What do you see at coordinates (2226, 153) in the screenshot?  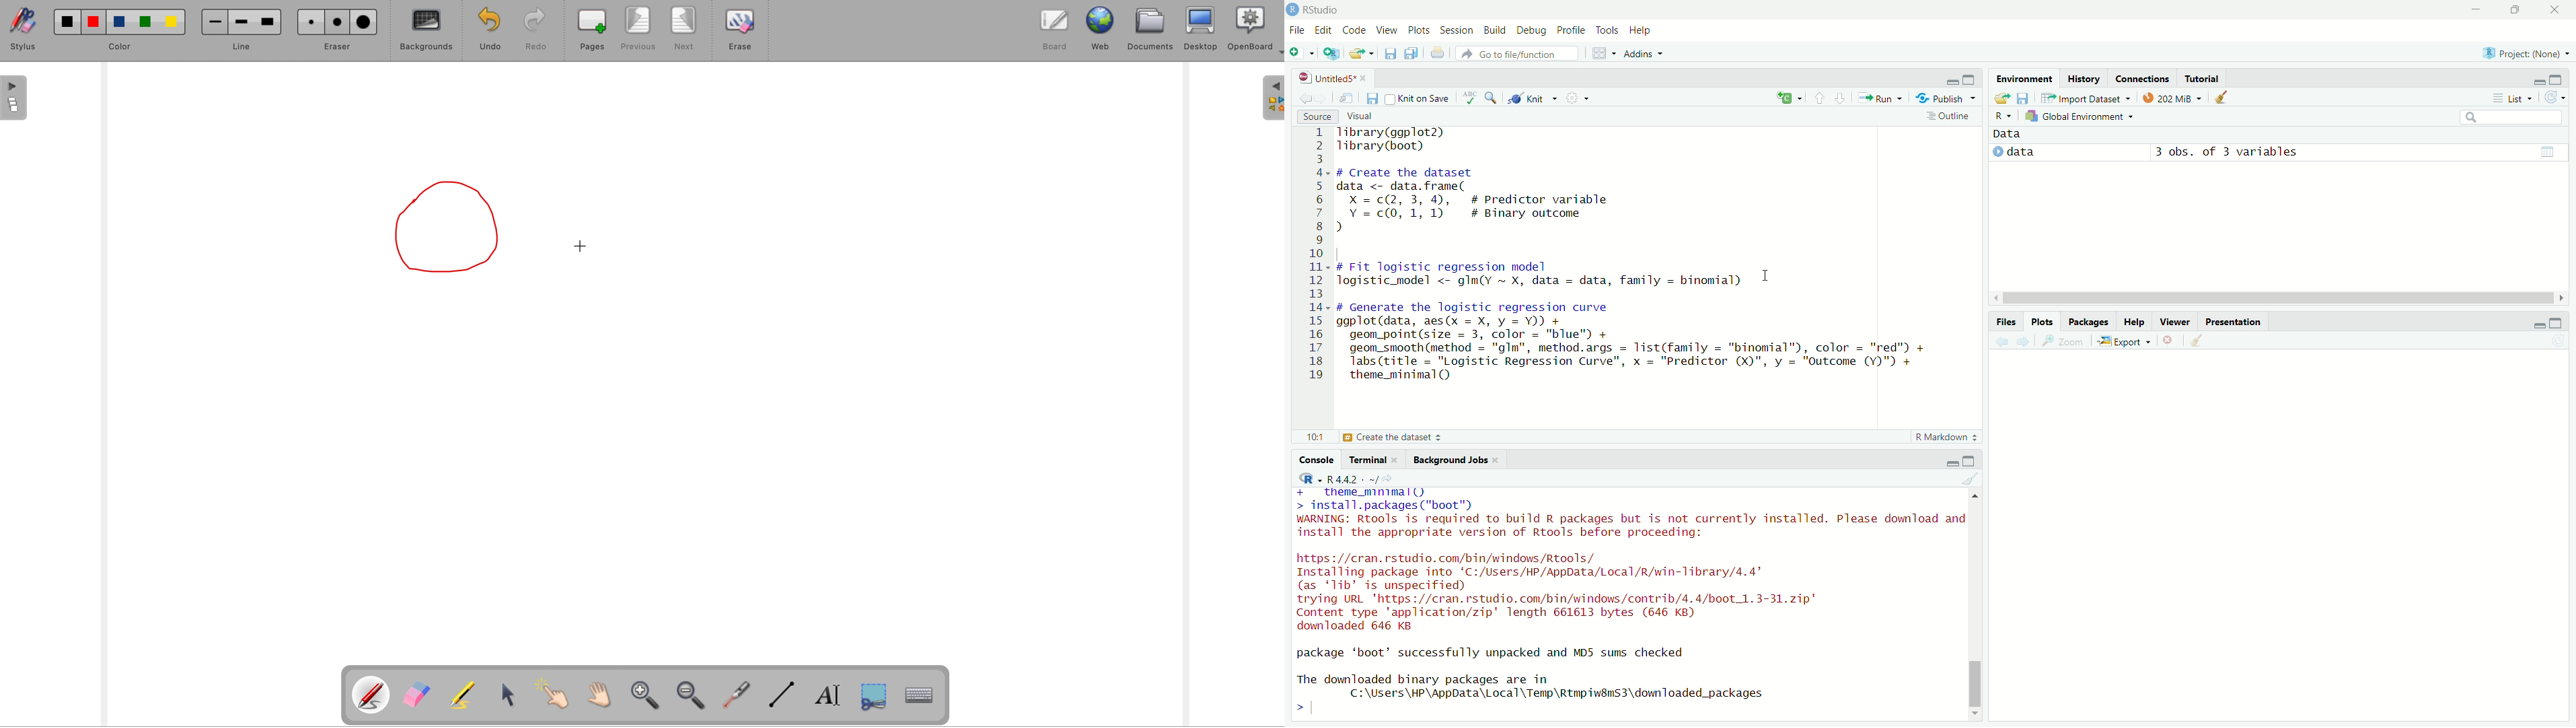 I see `3 obs. of 3 variables` at bounding box center [2226, 153].